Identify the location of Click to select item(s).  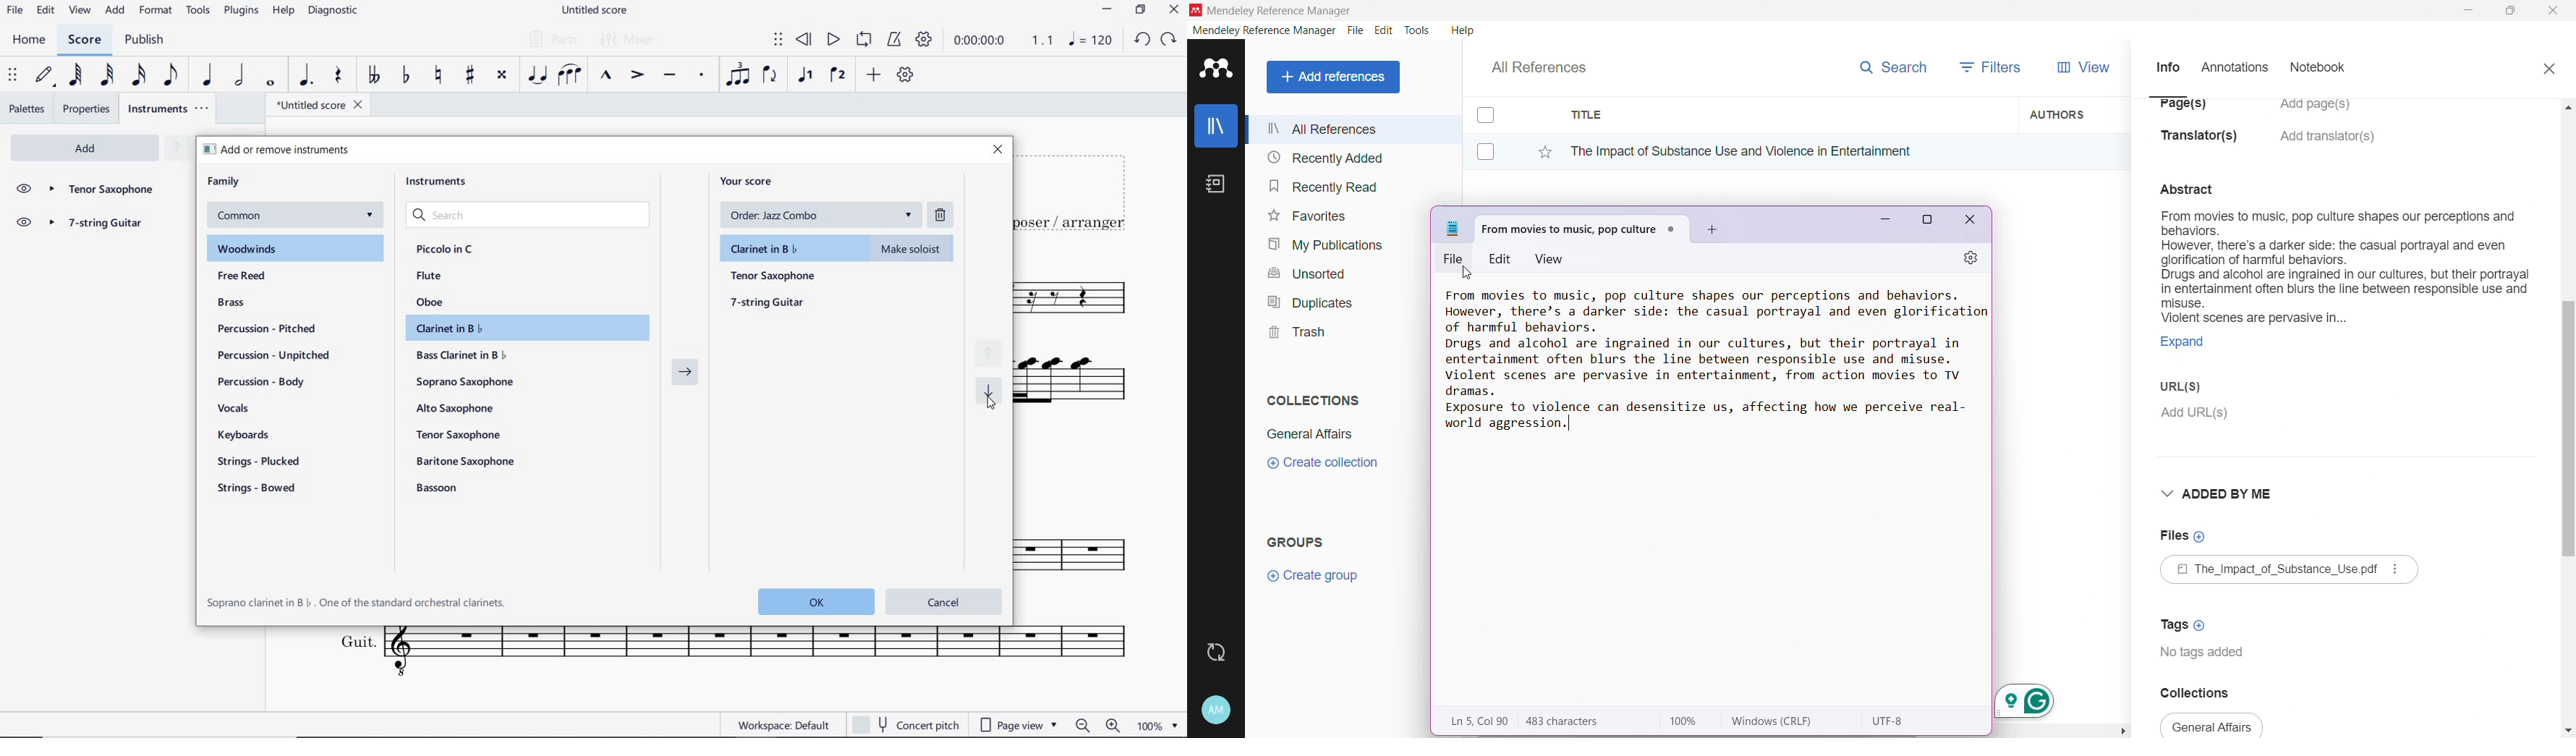
(1493, 132).